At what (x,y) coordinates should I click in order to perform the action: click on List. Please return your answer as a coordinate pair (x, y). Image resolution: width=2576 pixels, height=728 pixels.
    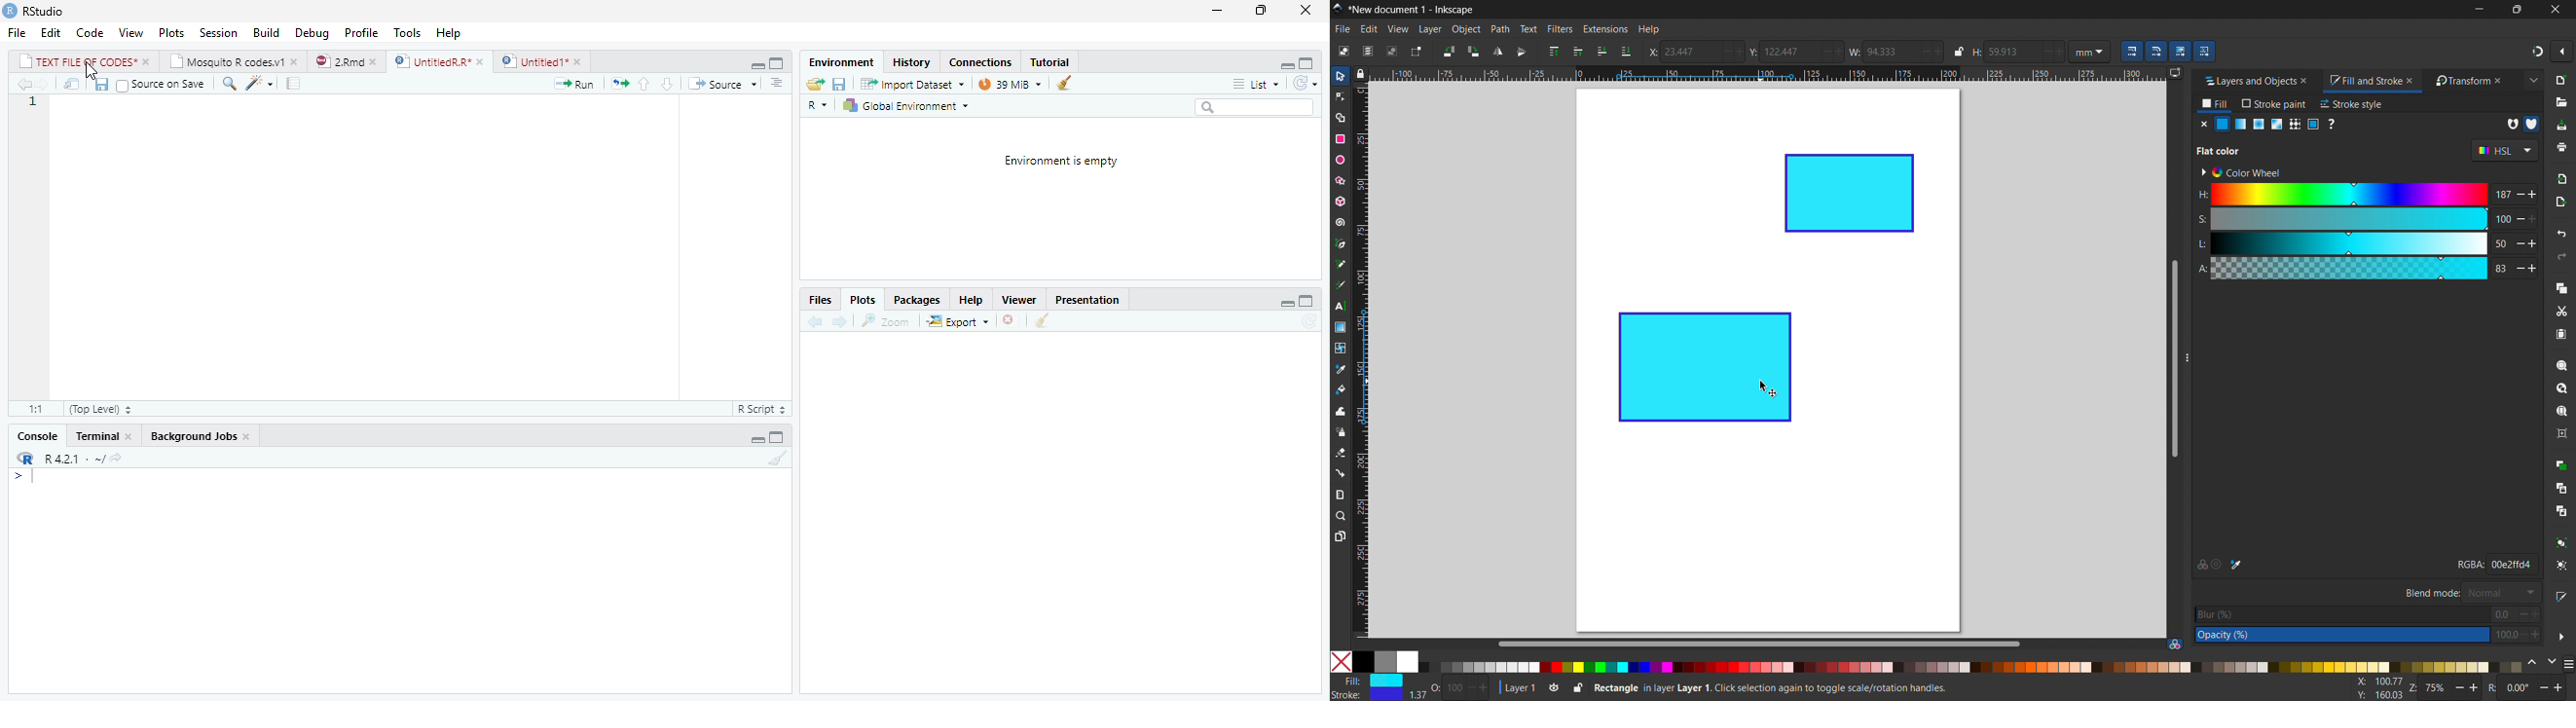
    Looking at the image, I should click on (1255, 83).